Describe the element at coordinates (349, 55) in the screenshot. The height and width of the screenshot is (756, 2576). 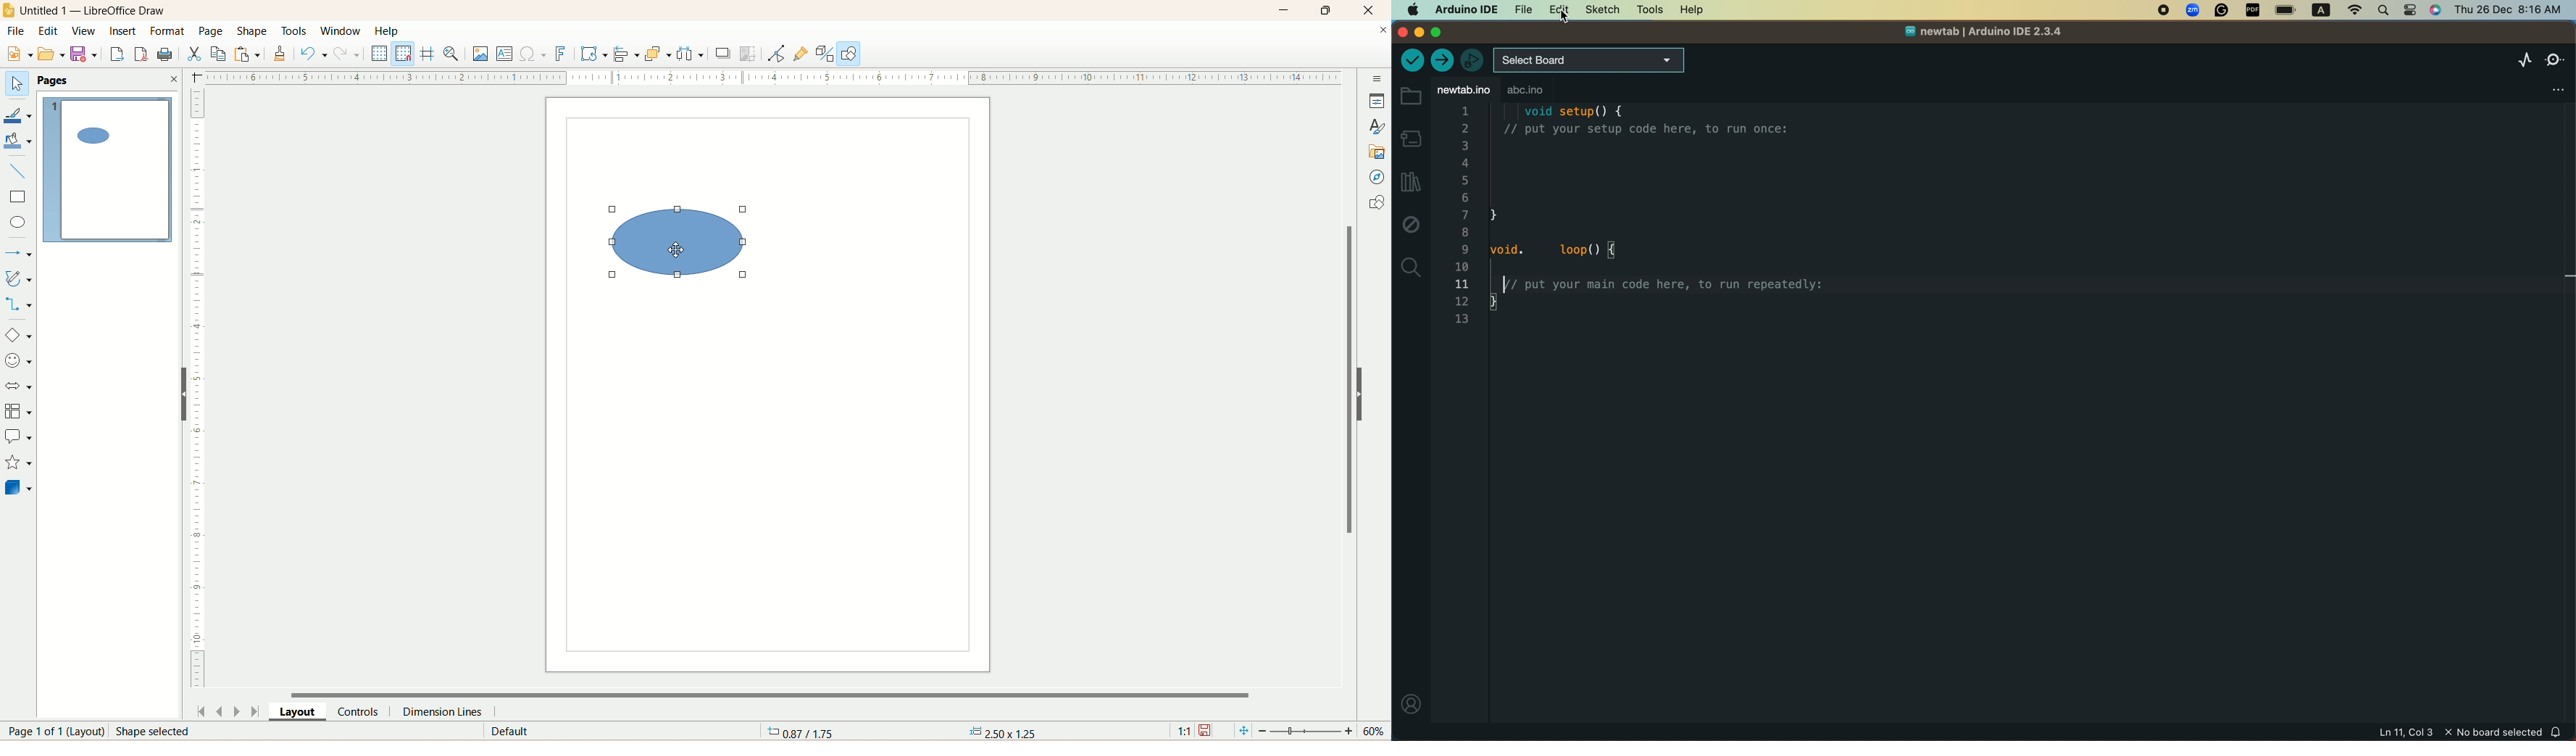
I see `redo` at that location.